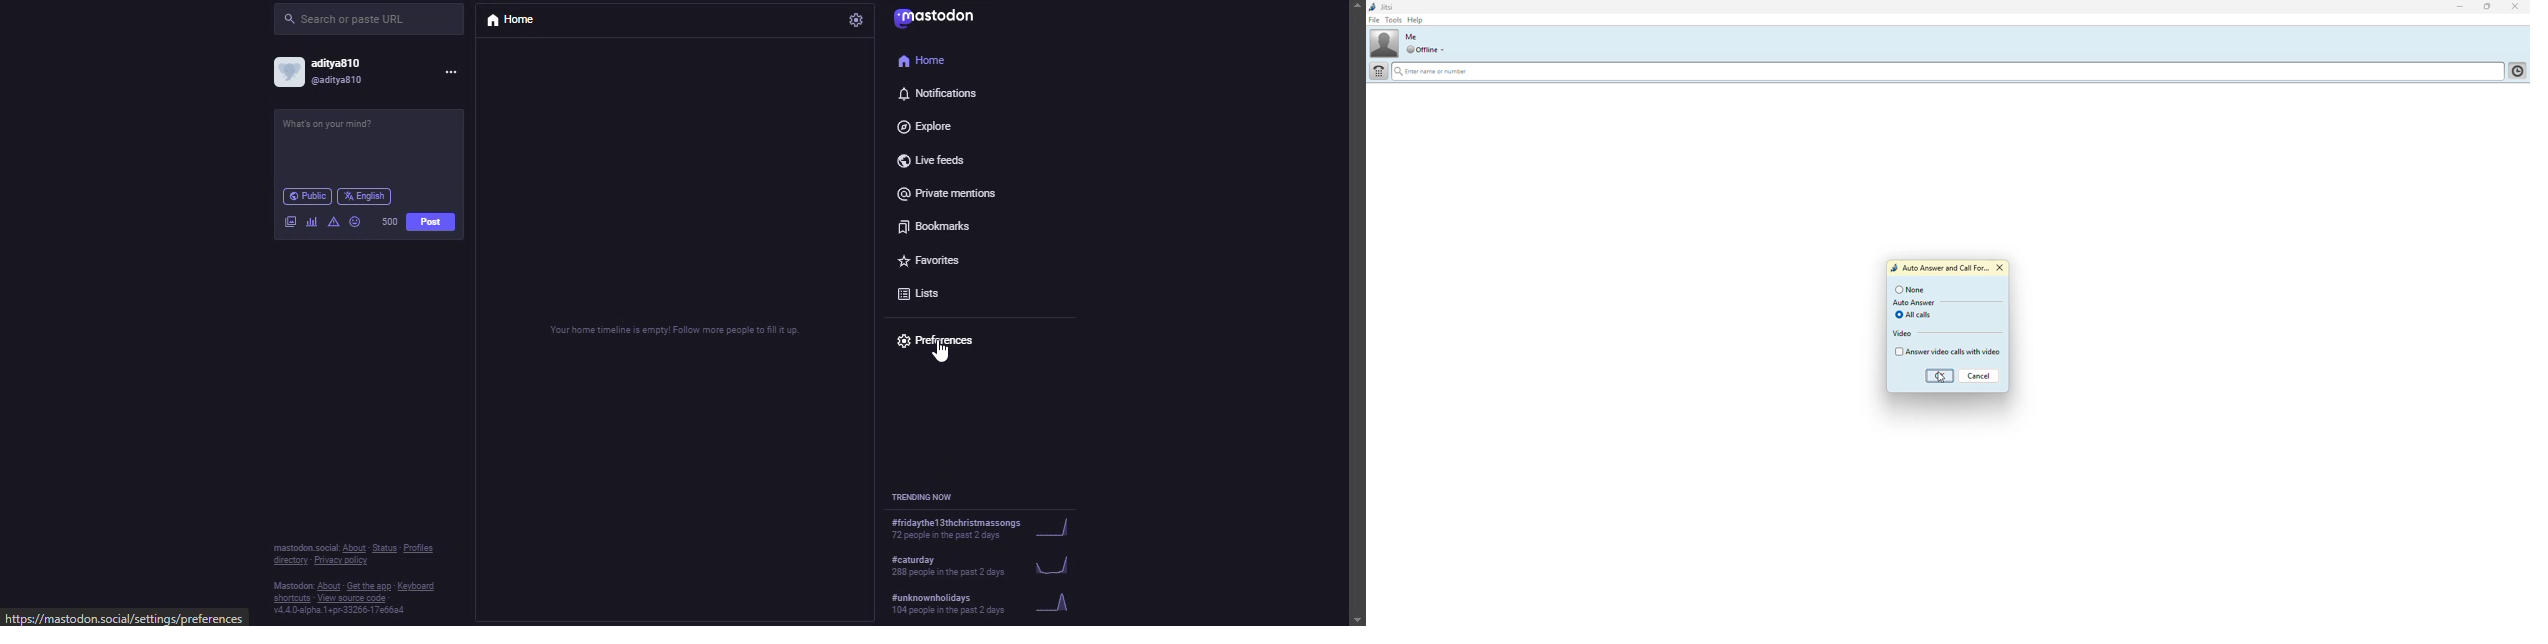  What do you see at coordinates (997, 570) in the screenshot?
I see `trending` at bounding box center [997, 570].